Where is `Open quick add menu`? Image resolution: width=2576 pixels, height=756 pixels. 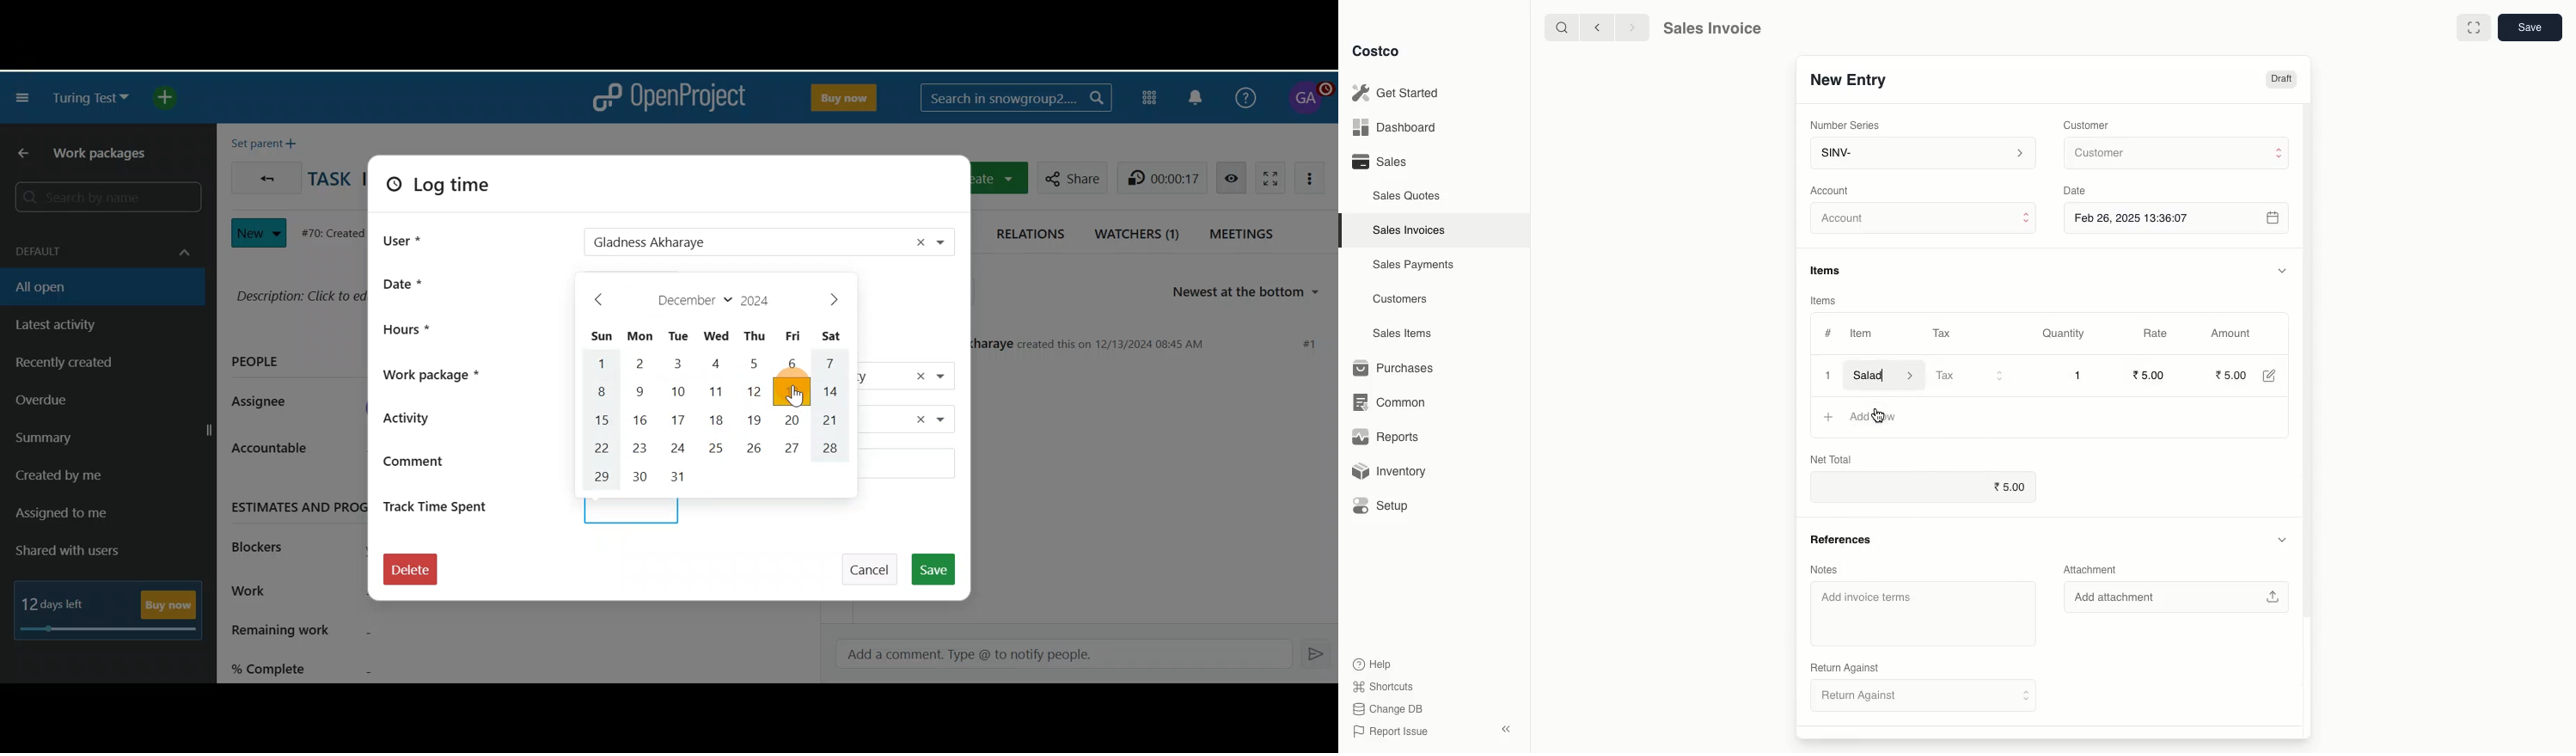 Open quick add menu is located at coordinates (172, 98).